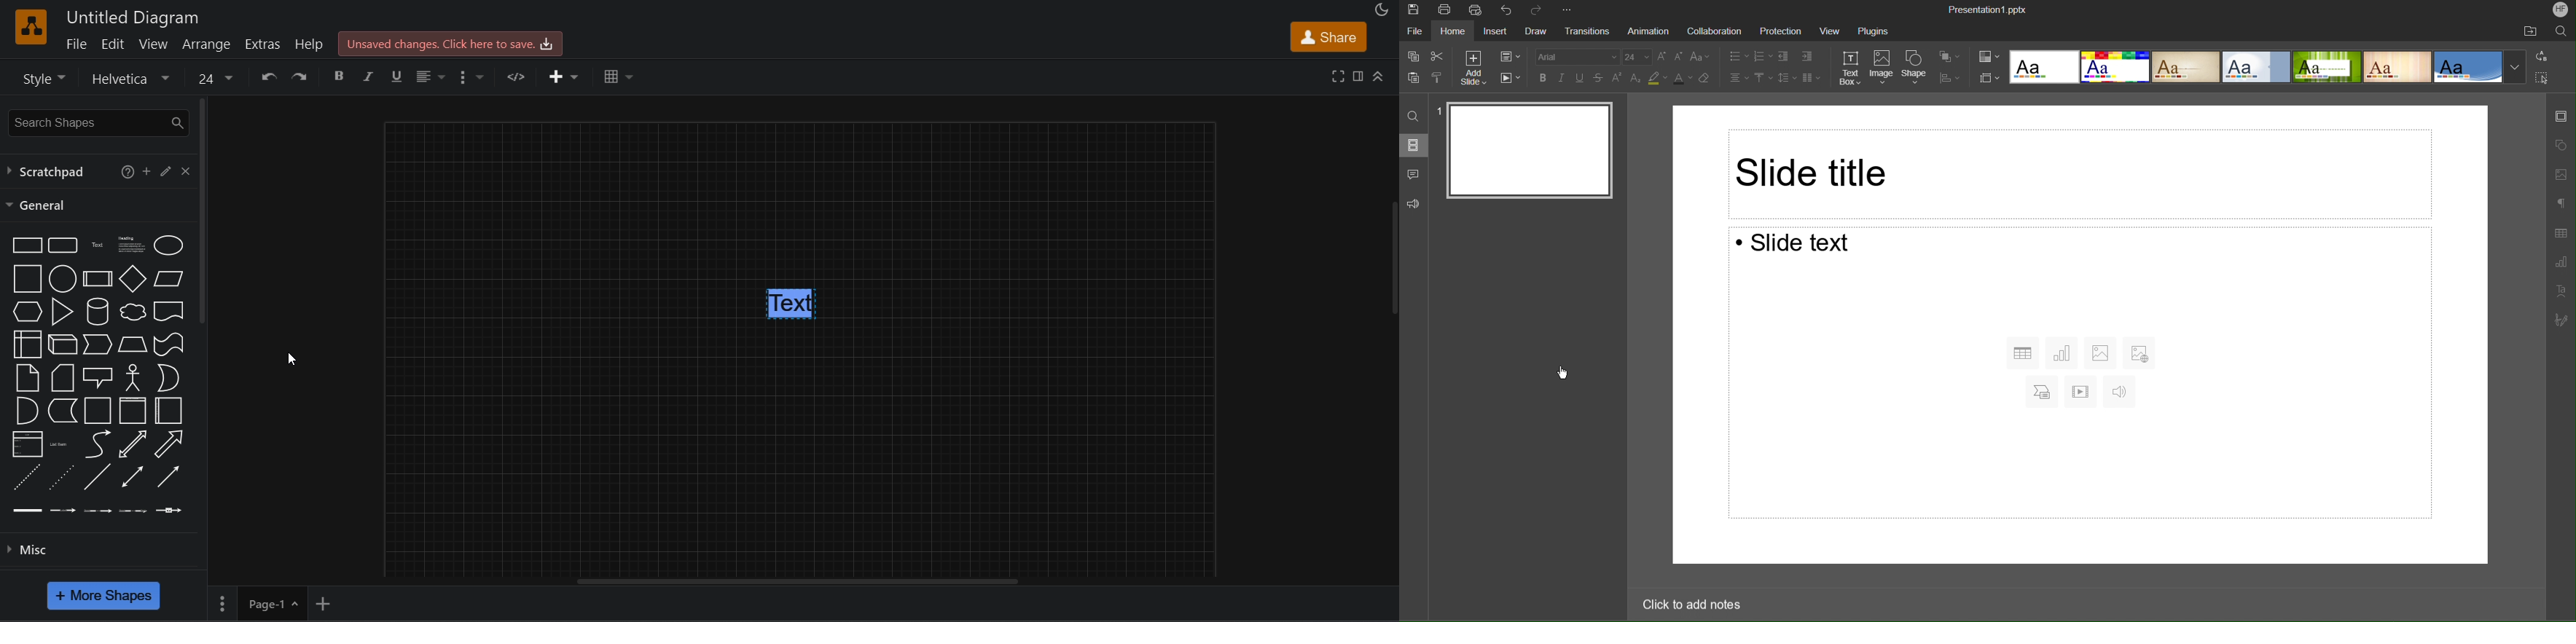  I want to click on cursor, so click(294, 359).